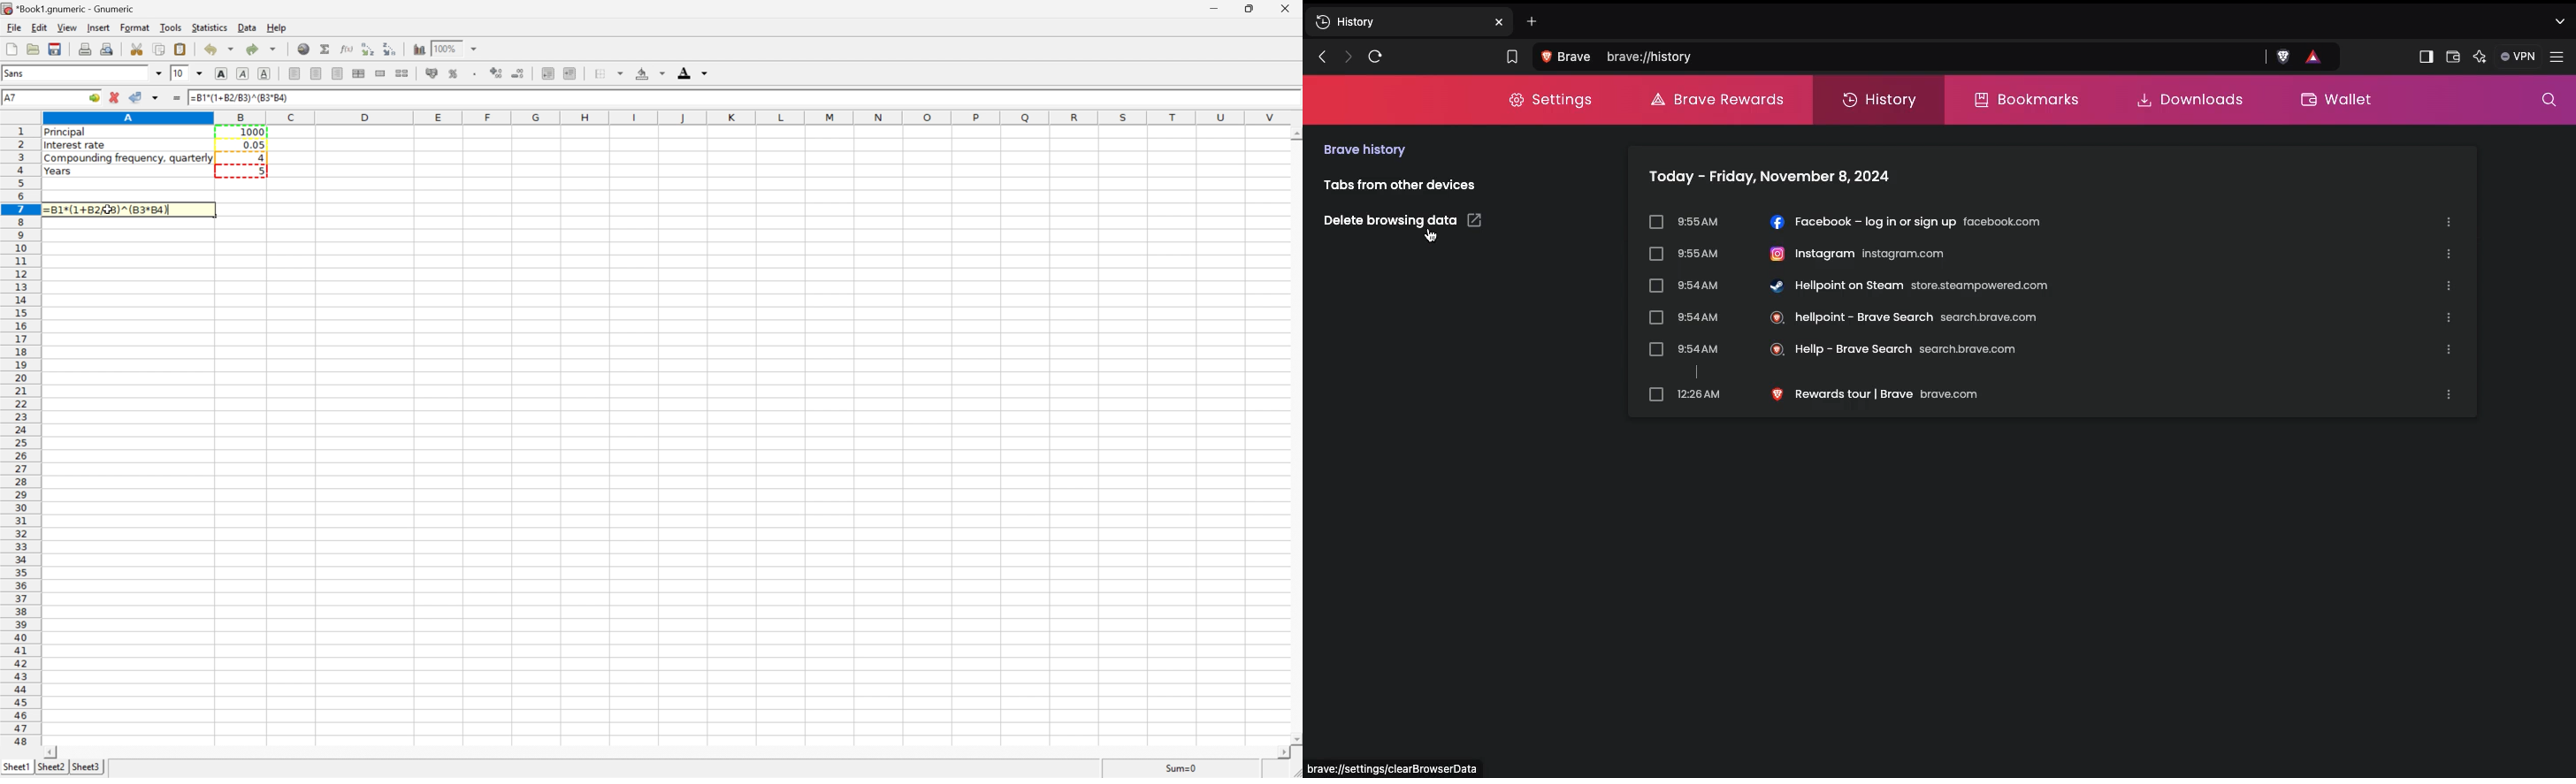 The width and height of the screenshot is (2576, 784). What do you see at coordinates (259, 170) in the screenshot?
I see `5` at bounding box center [259, 170].